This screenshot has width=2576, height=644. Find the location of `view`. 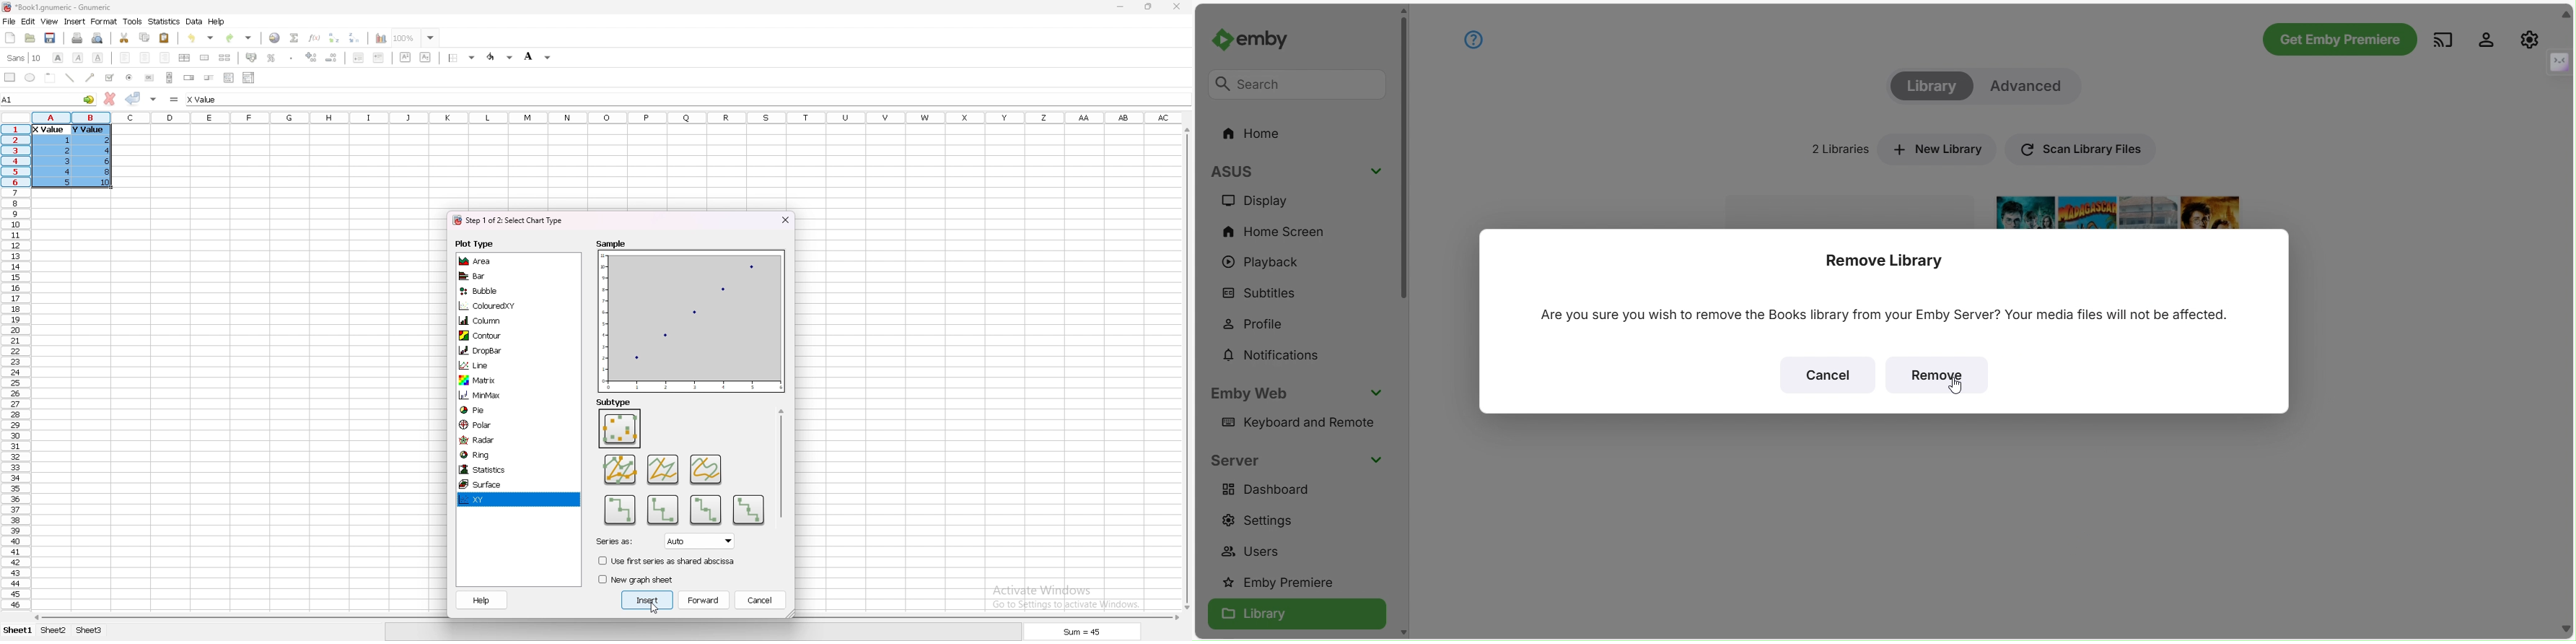

view is located at coordinates (49, 22).